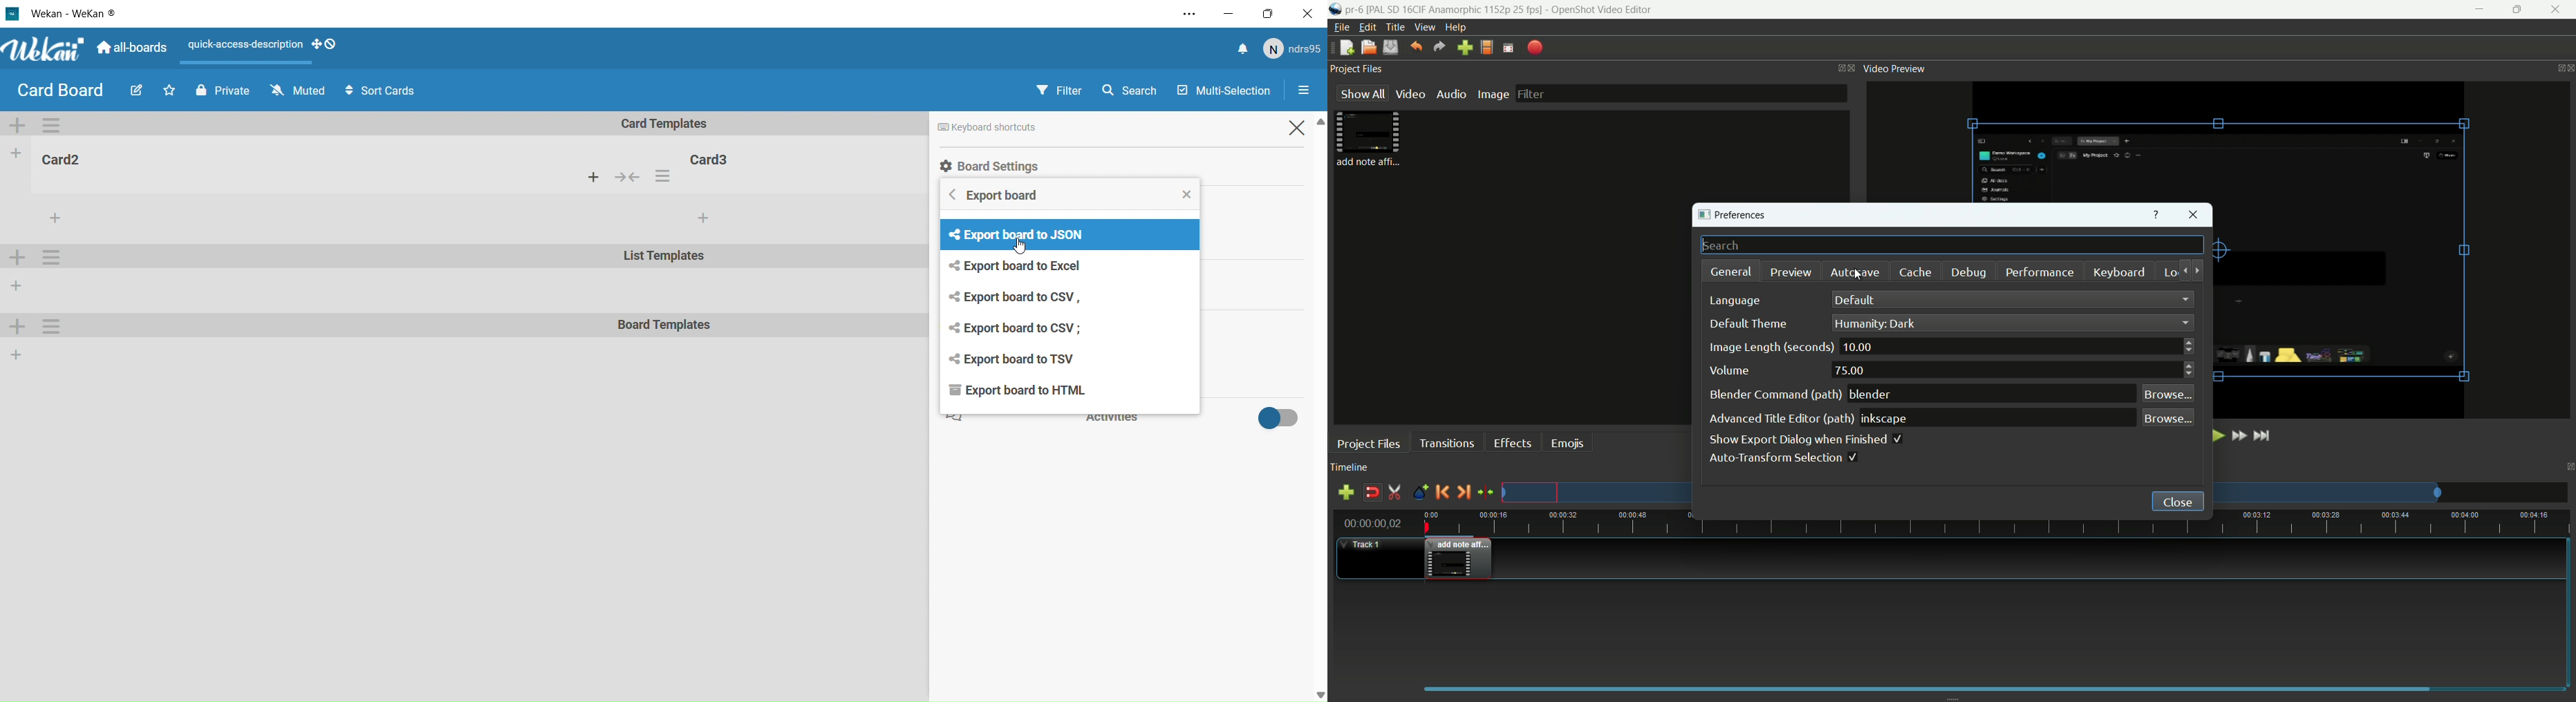 The width and height of the screenshot is (2576, 728). I want to click on , so click(55, 218).